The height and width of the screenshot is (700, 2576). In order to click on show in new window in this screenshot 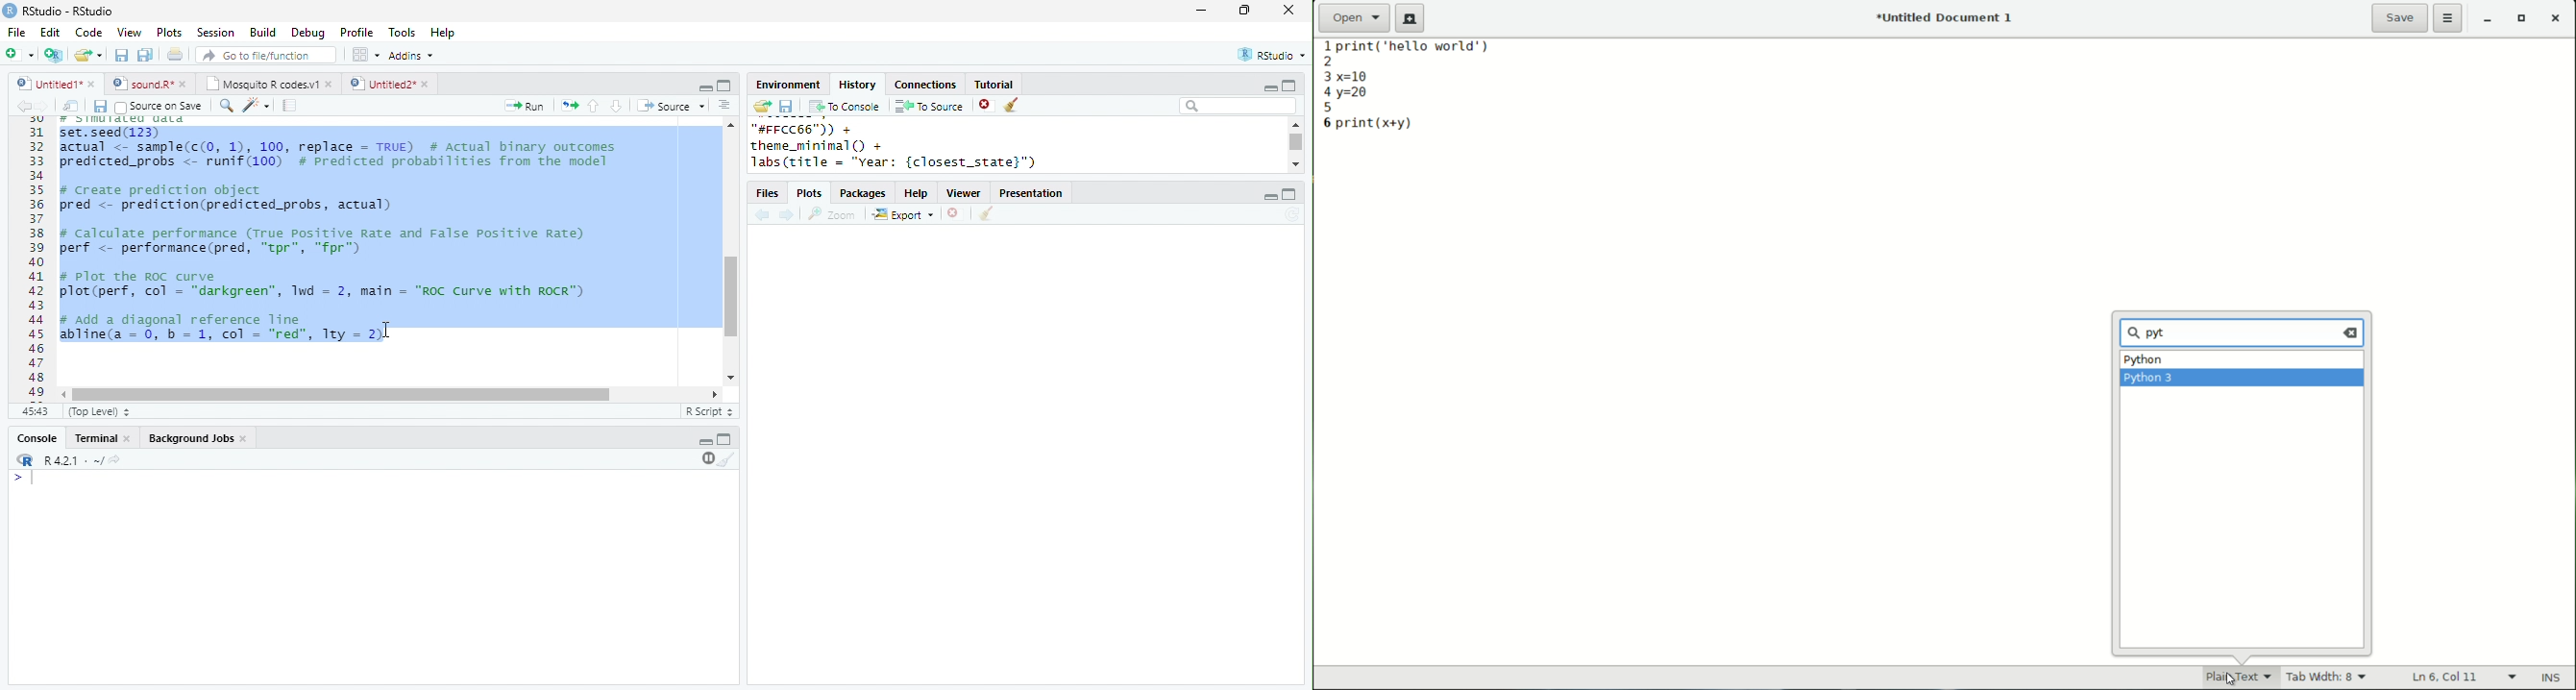, I will do `click(72, 106)`.